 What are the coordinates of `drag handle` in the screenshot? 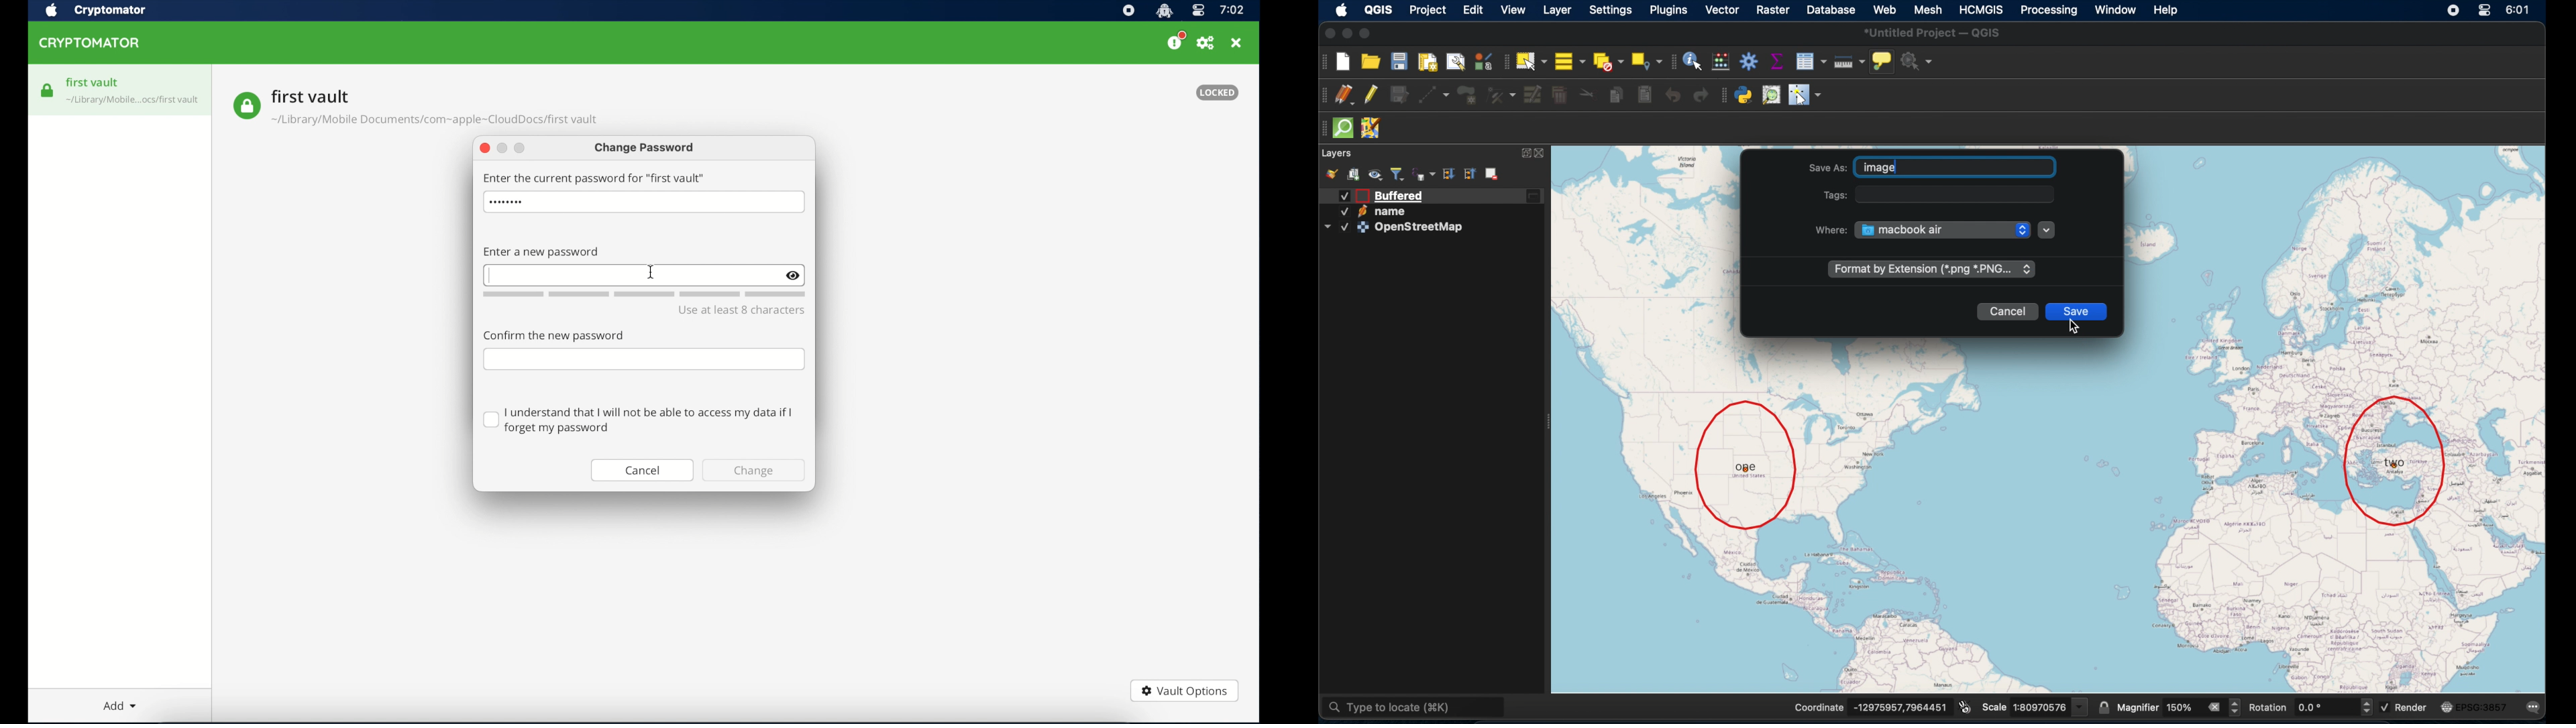 It's located at (1322, 95).